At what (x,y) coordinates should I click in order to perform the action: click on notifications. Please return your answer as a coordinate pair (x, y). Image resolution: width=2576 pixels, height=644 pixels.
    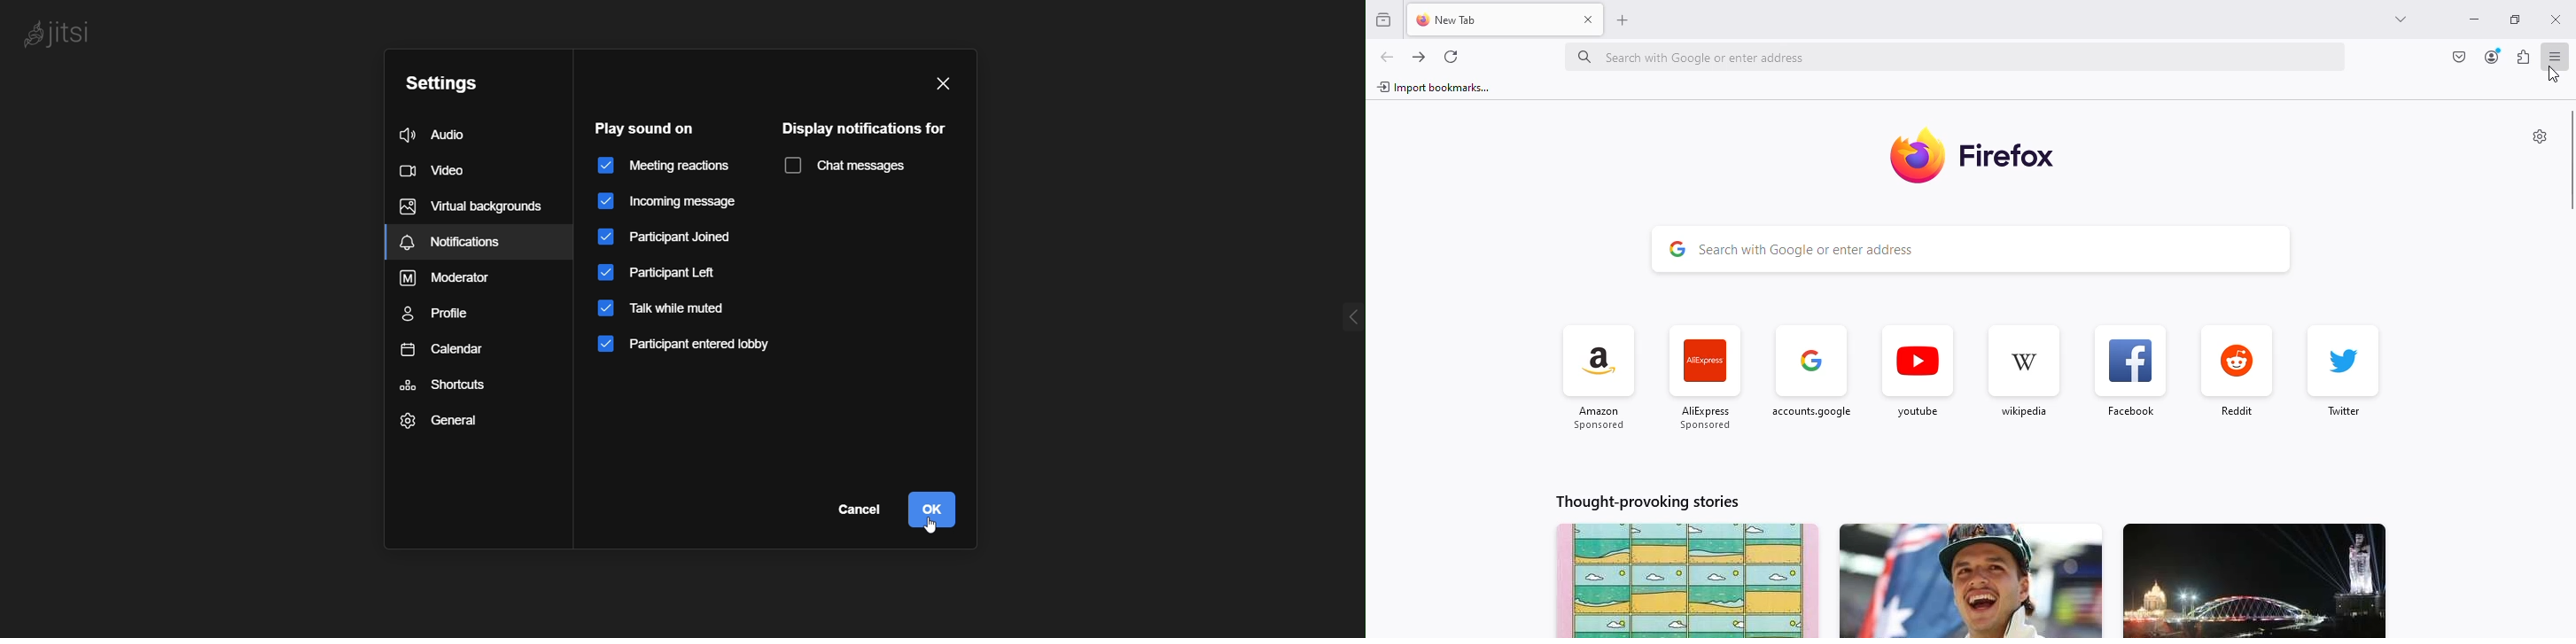
    Looking at the image, I should click on (467, 207).